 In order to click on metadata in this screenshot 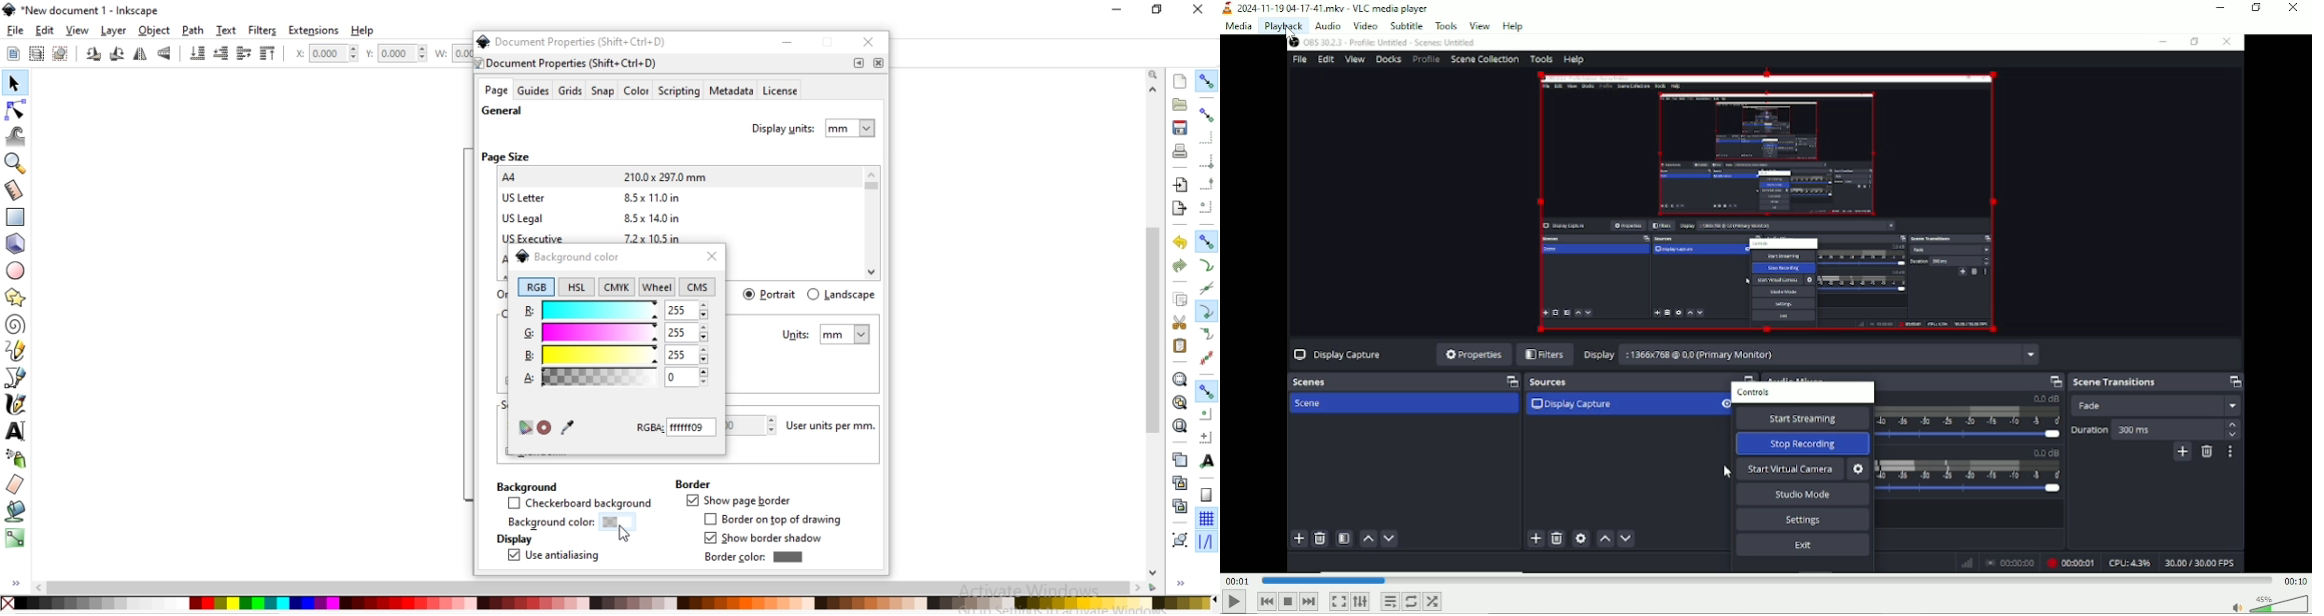, I will do `click(730, 92)`.